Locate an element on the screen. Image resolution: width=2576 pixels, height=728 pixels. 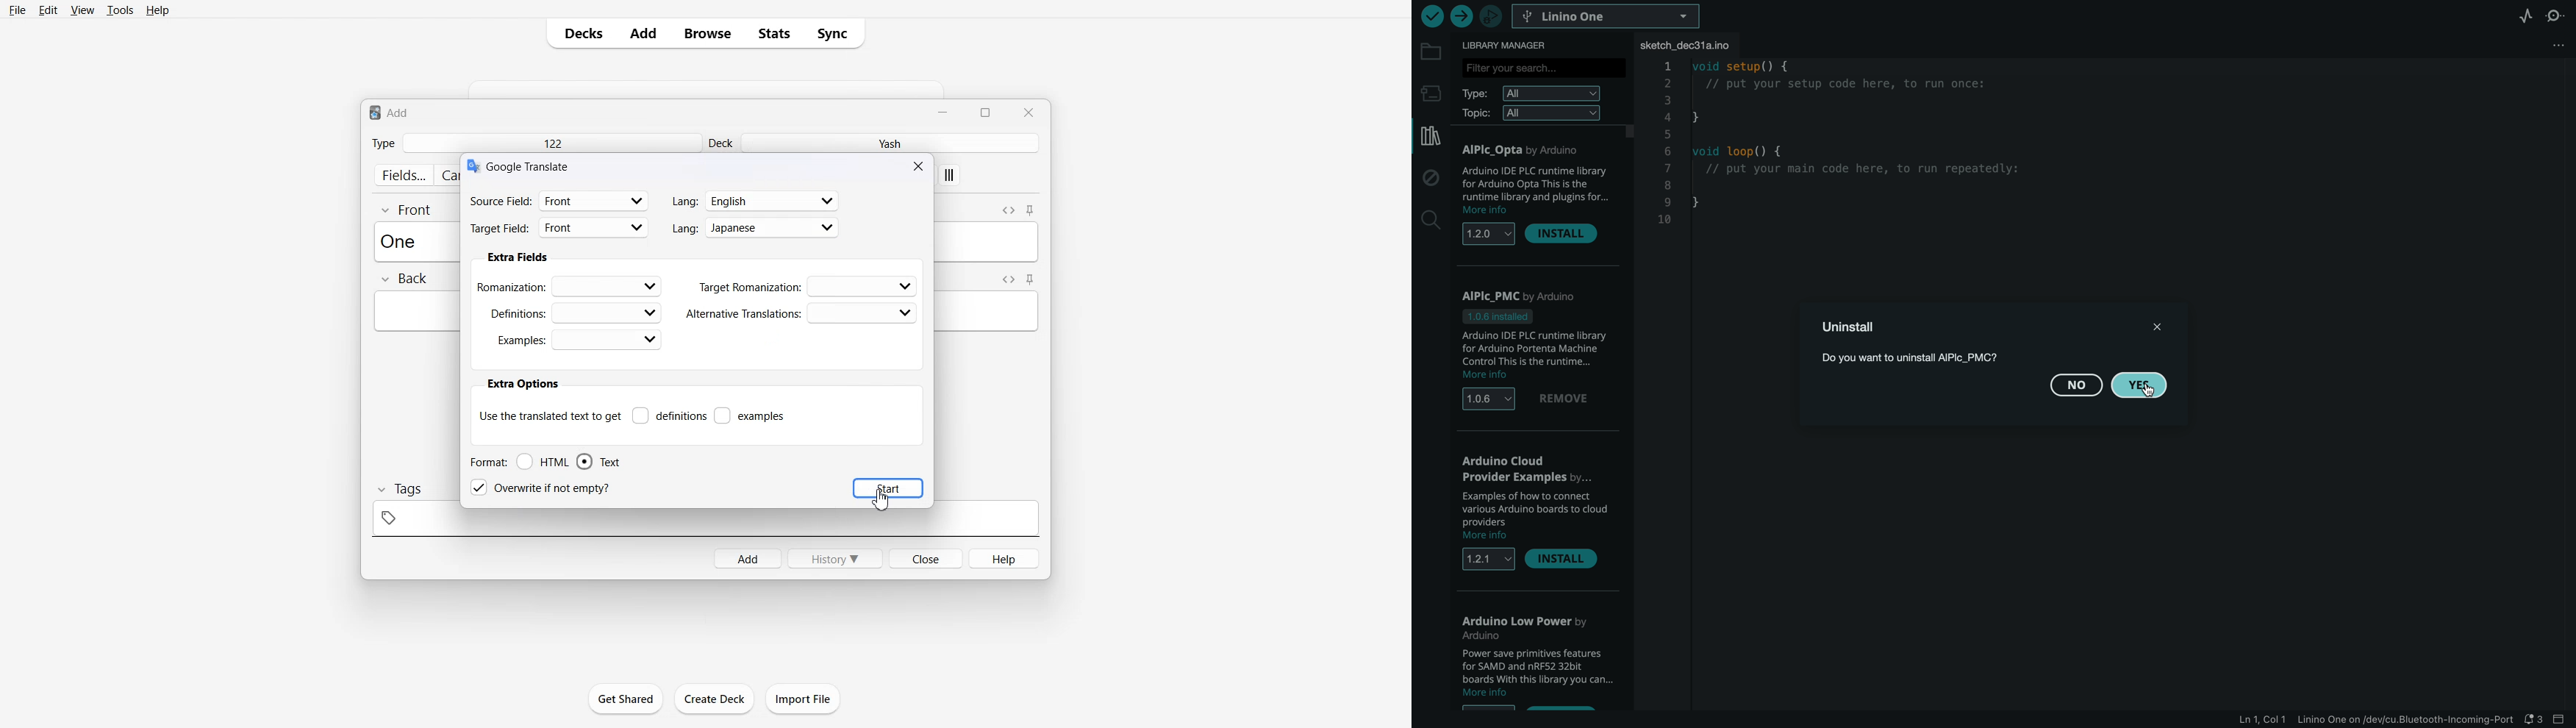
Target Romanization is located at coordinates (809, 286).